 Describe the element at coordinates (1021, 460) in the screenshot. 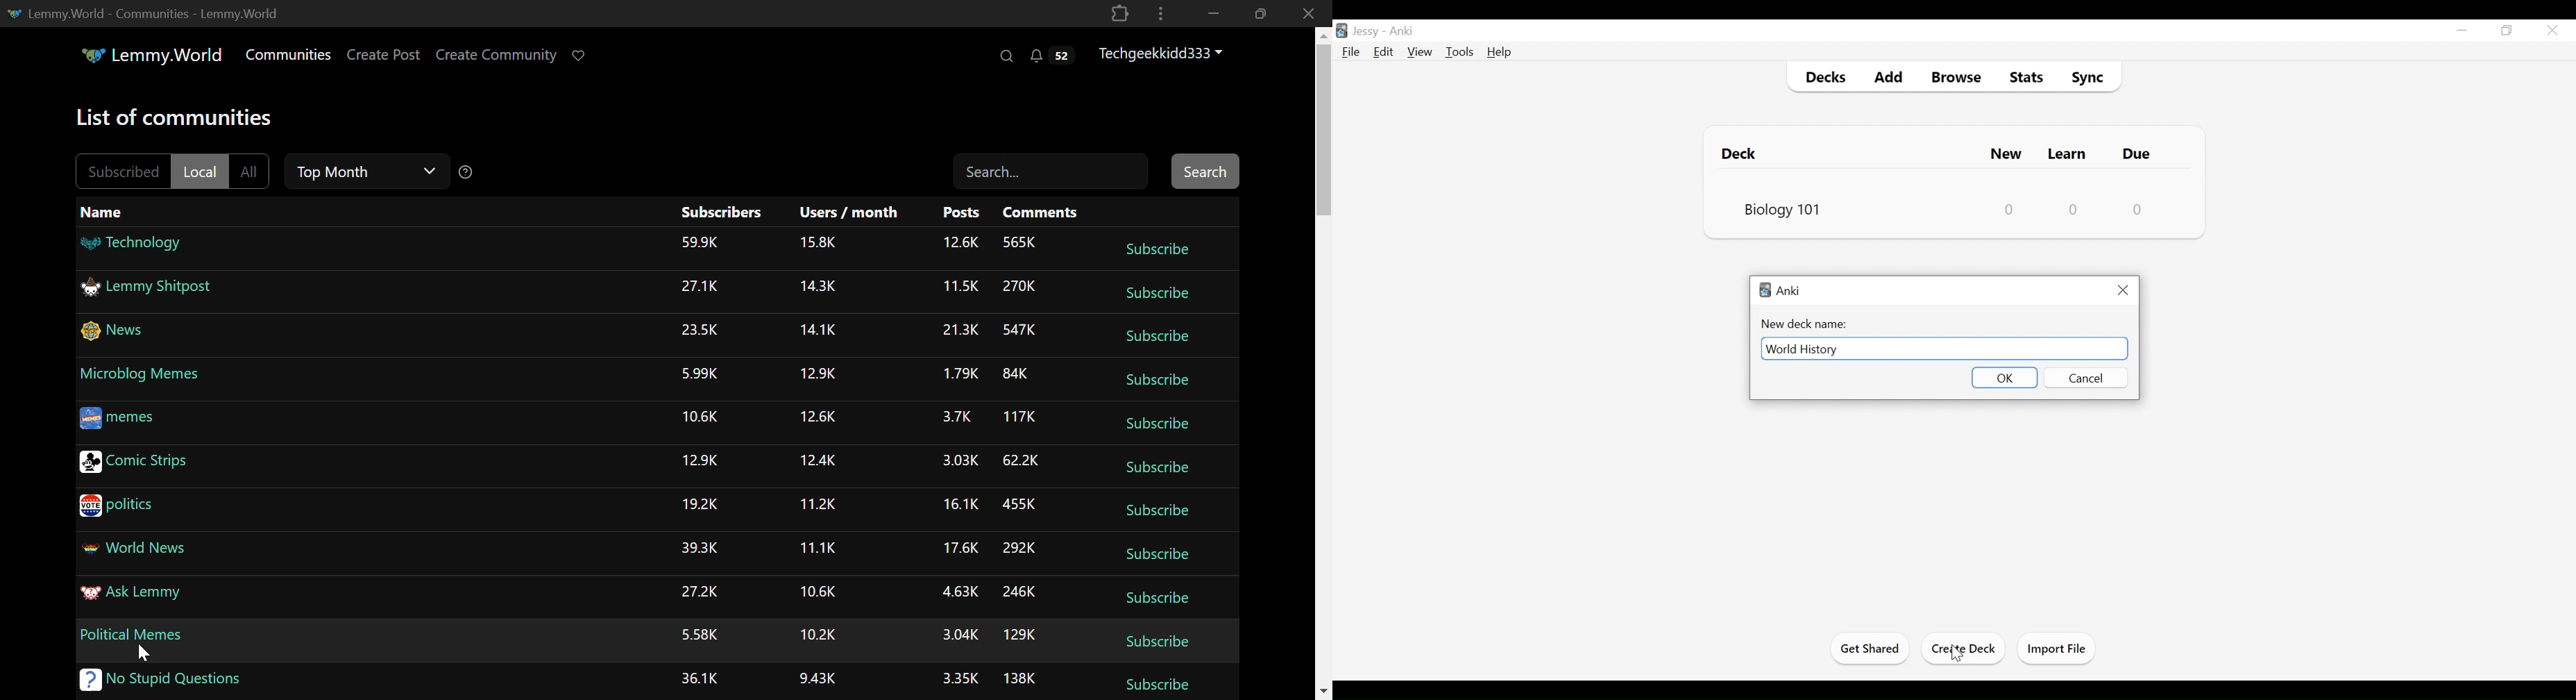

I see `Amount` at that location.